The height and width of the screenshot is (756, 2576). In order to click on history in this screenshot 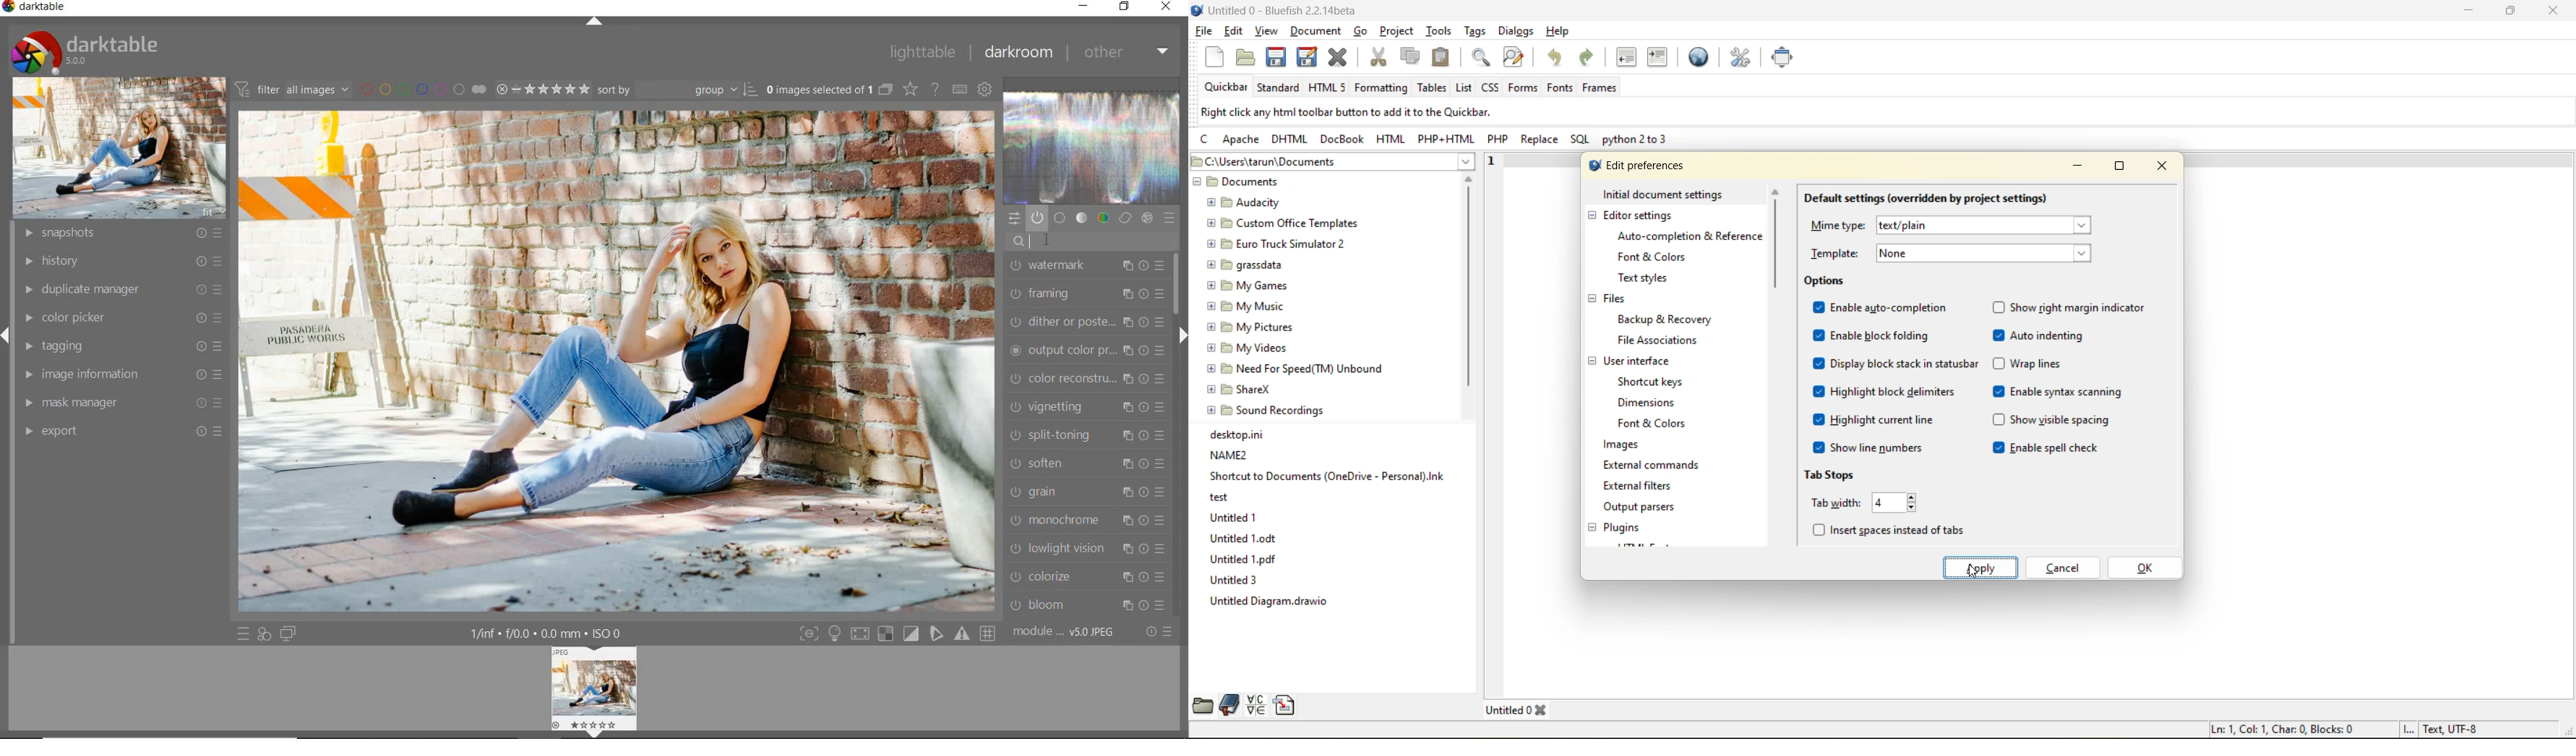, I will do `click(121, 262)`.